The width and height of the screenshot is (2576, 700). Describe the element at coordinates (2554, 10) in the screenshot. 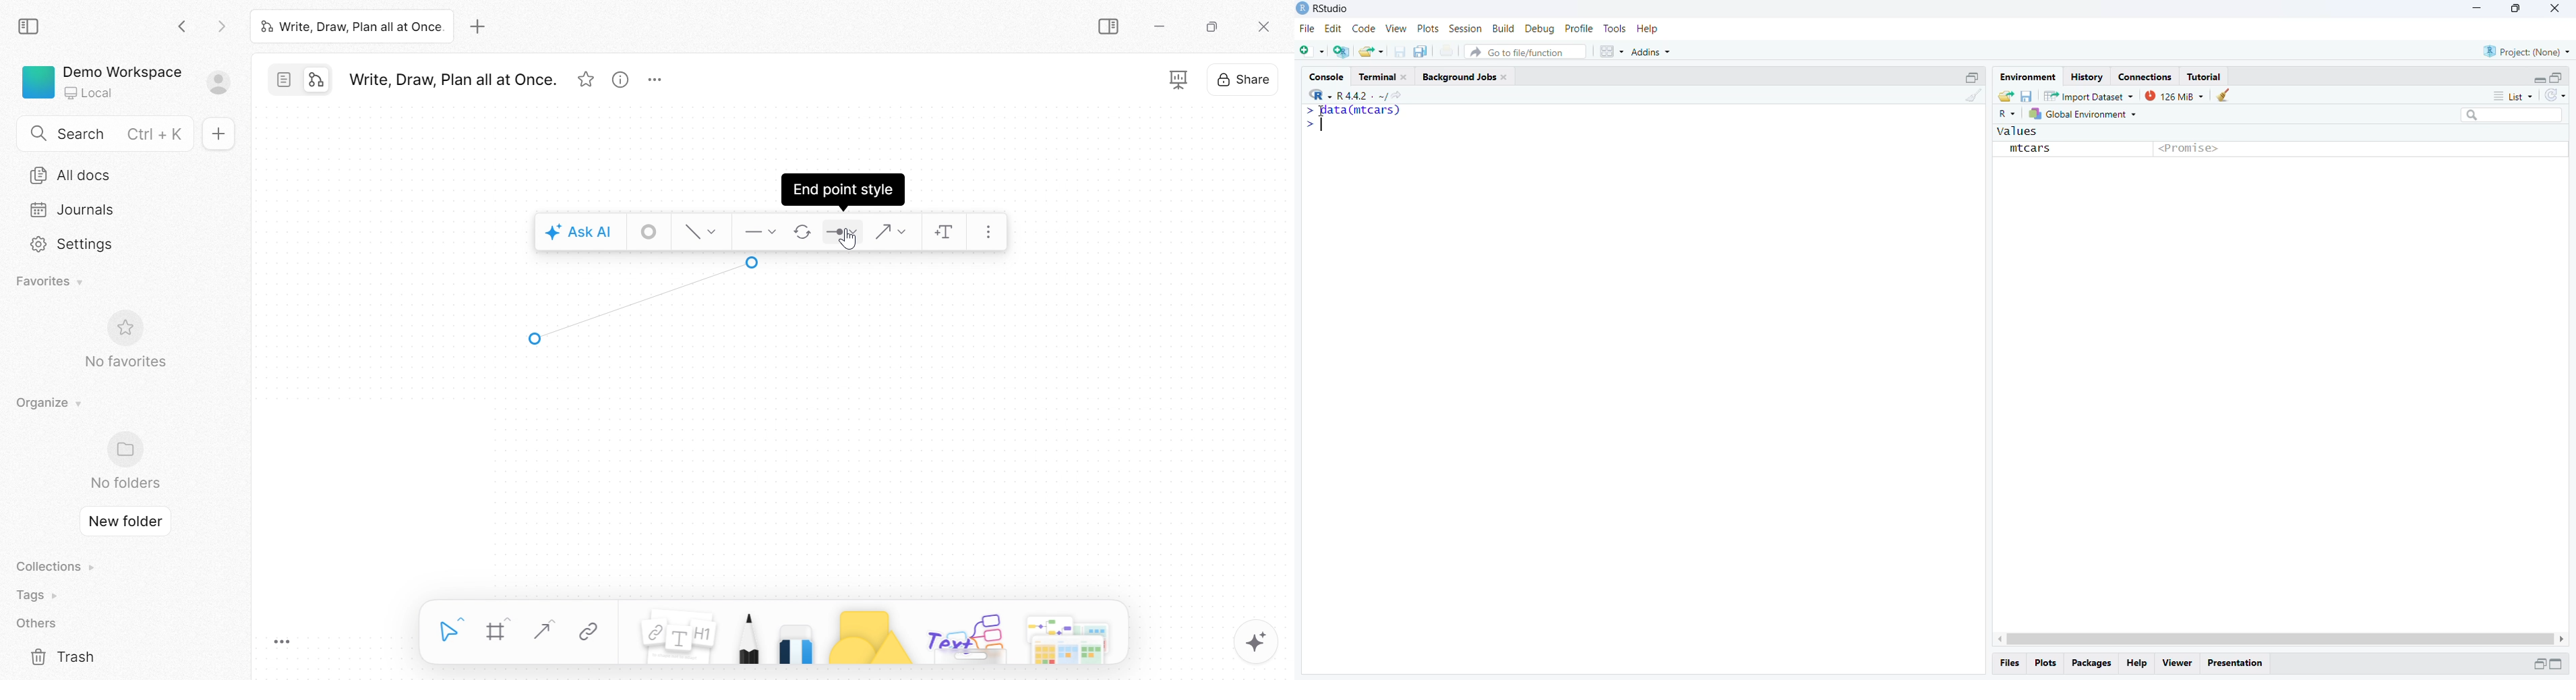

I see `close` at that location.